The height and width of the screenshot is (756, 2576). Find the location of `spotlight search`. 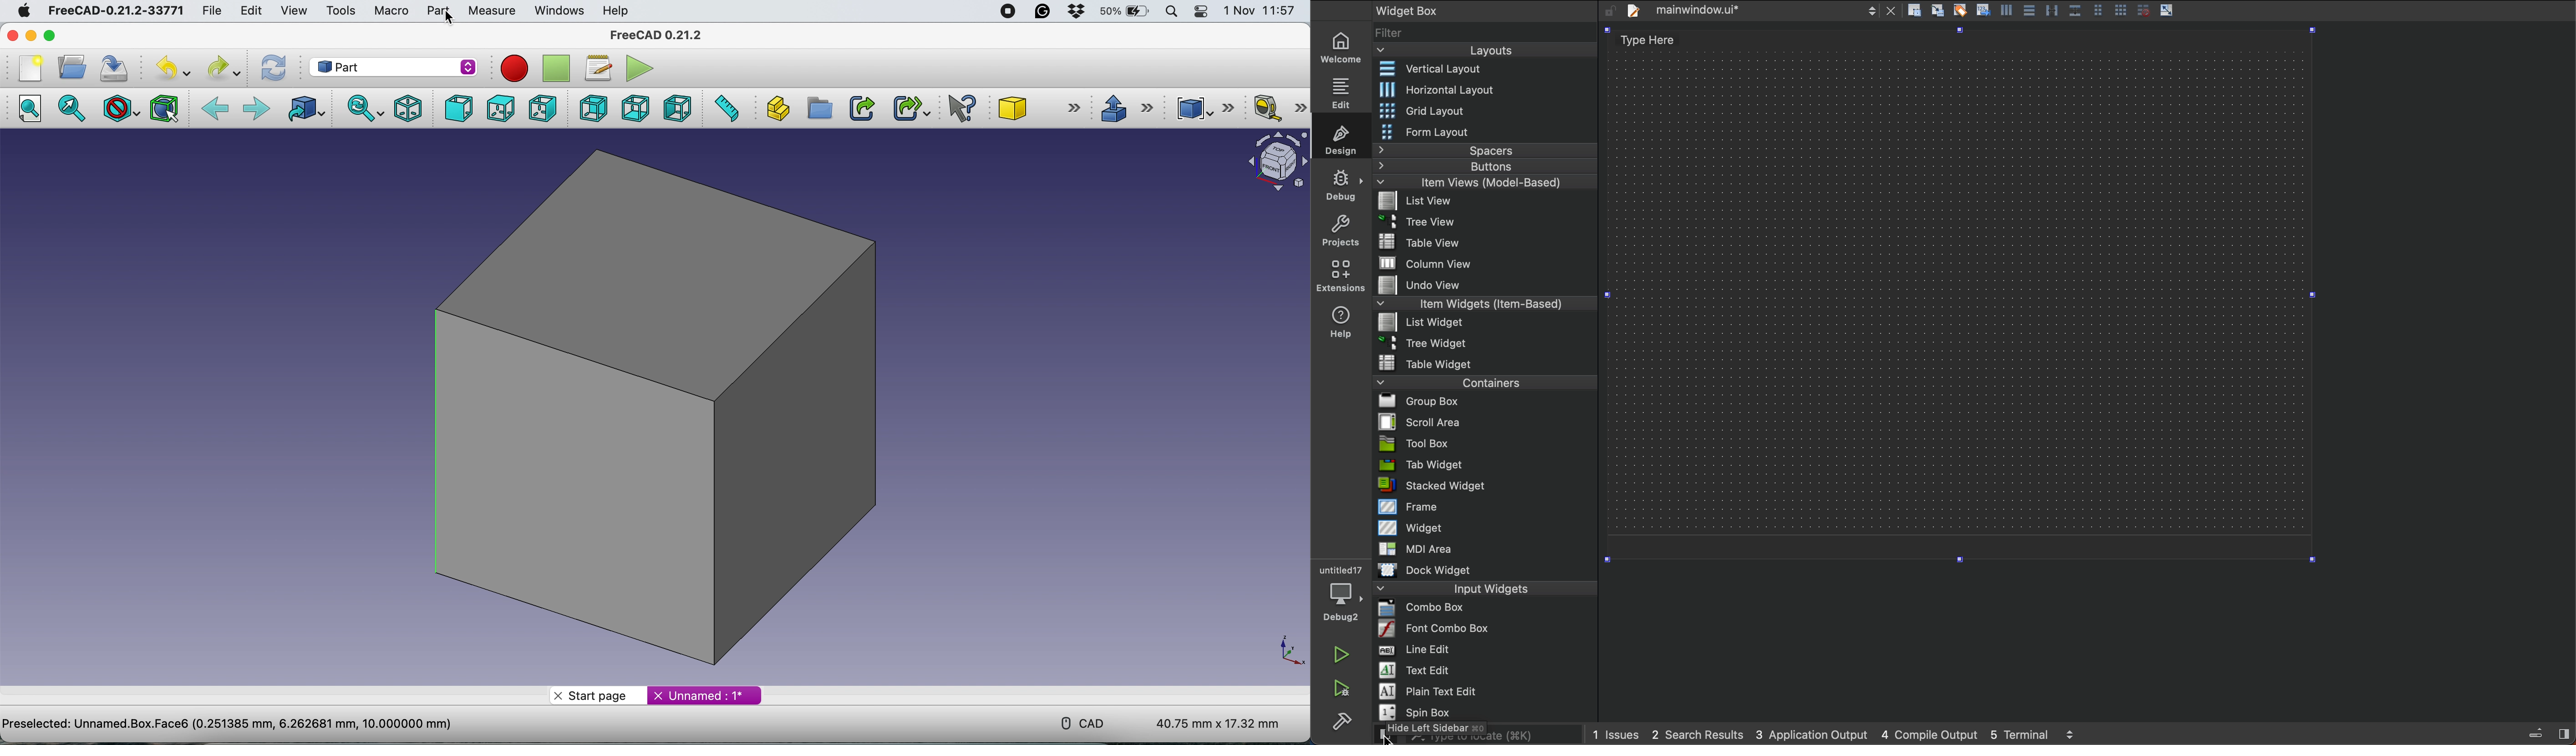

spotlight search is located at coordinates (1170, 12).